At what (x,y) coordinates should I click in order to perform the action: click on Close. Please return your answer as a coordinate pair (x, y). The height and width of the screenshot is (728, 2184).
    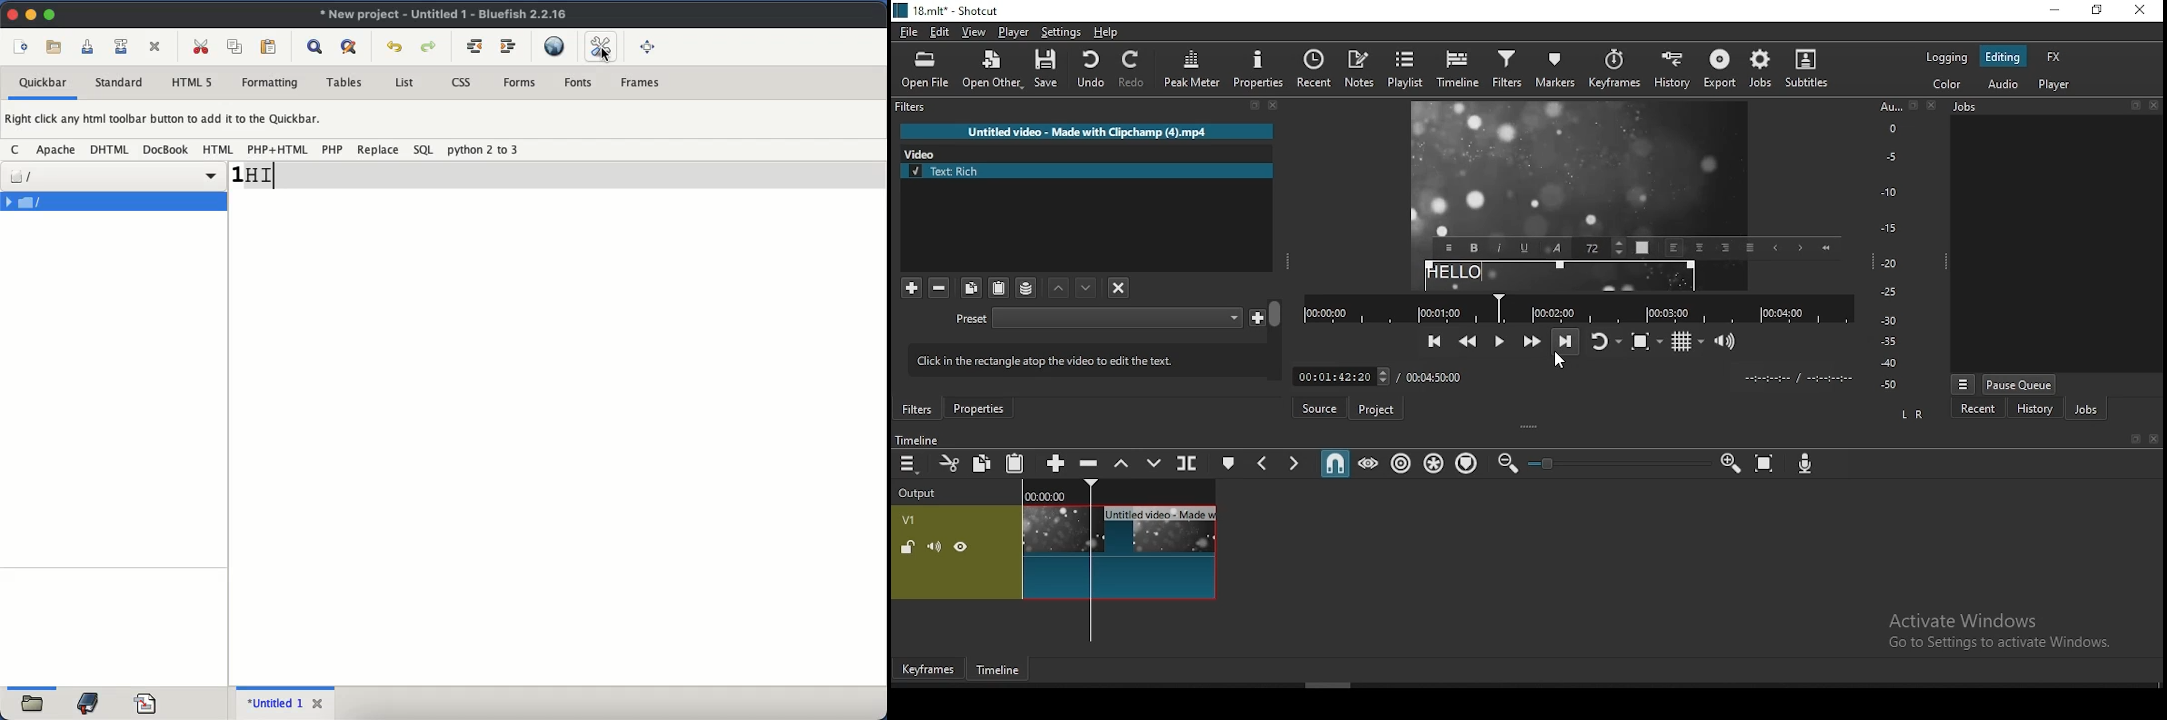
    Looking at the image, I should click on (1274, 105).